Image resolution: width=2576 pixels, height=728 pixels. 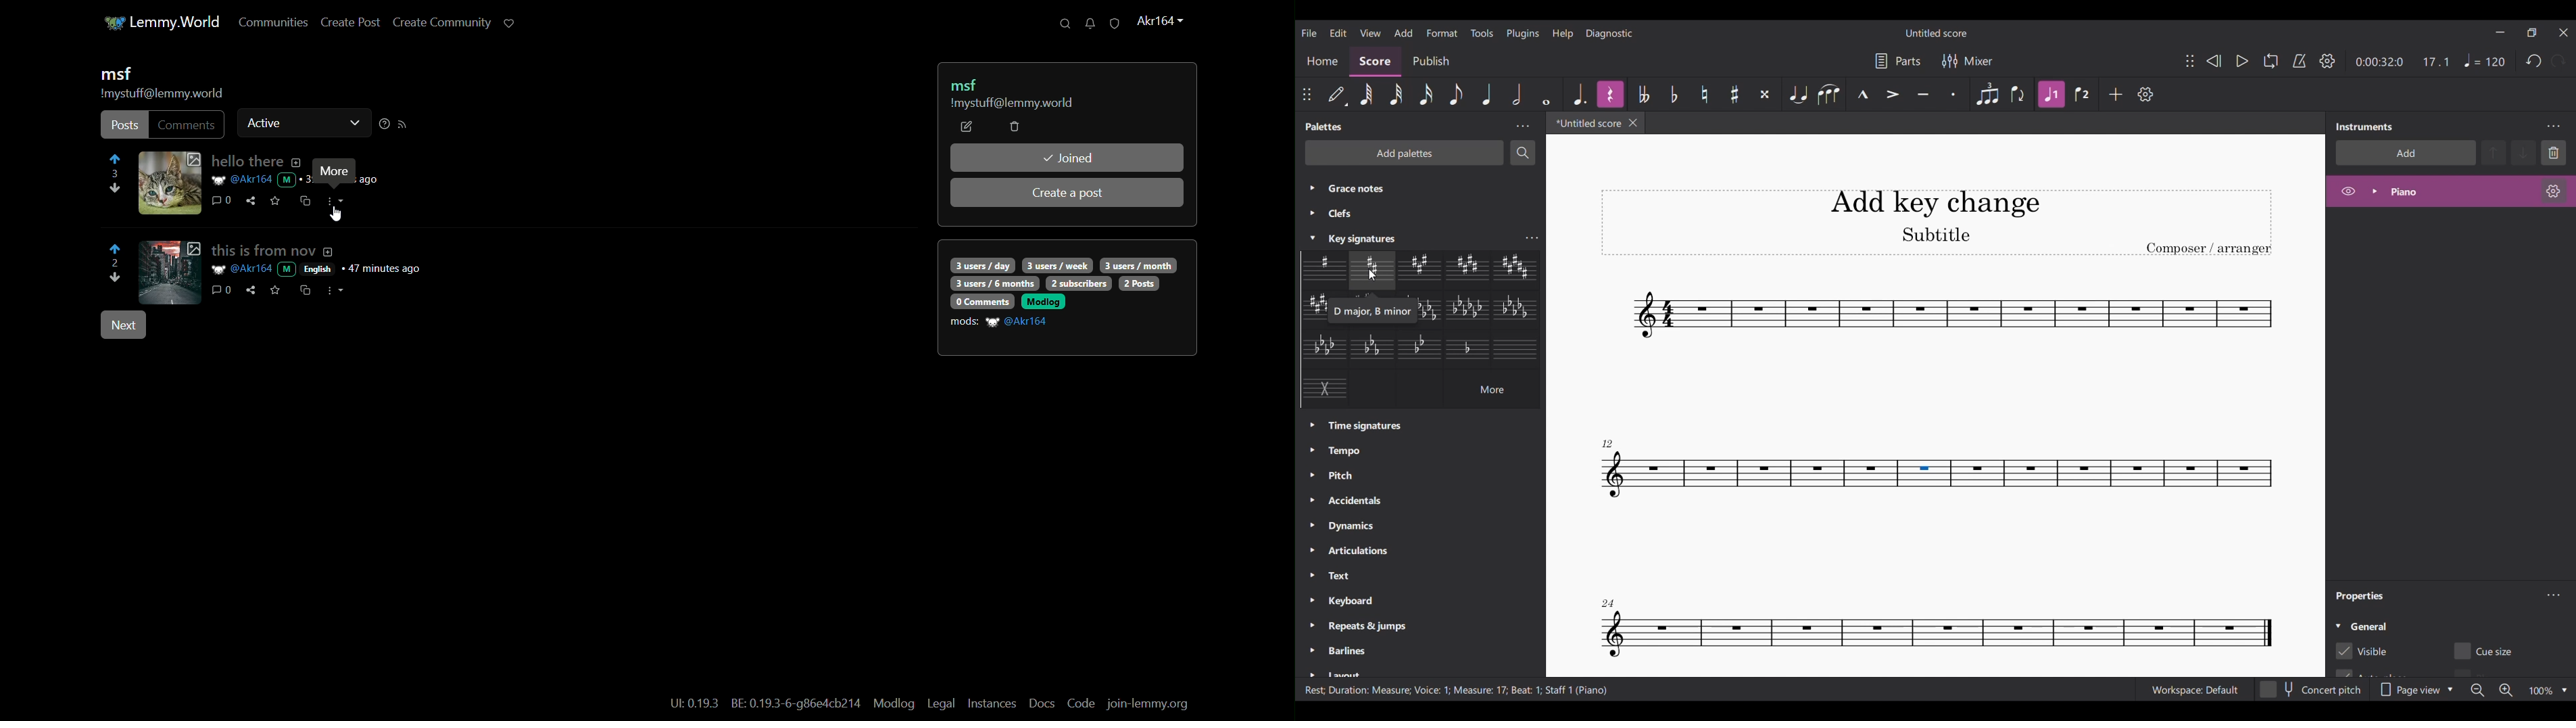 What do you see at coordinates (1587, 123) in the screenshot?
I see `Current tab` at bounding box center [1587, 123].